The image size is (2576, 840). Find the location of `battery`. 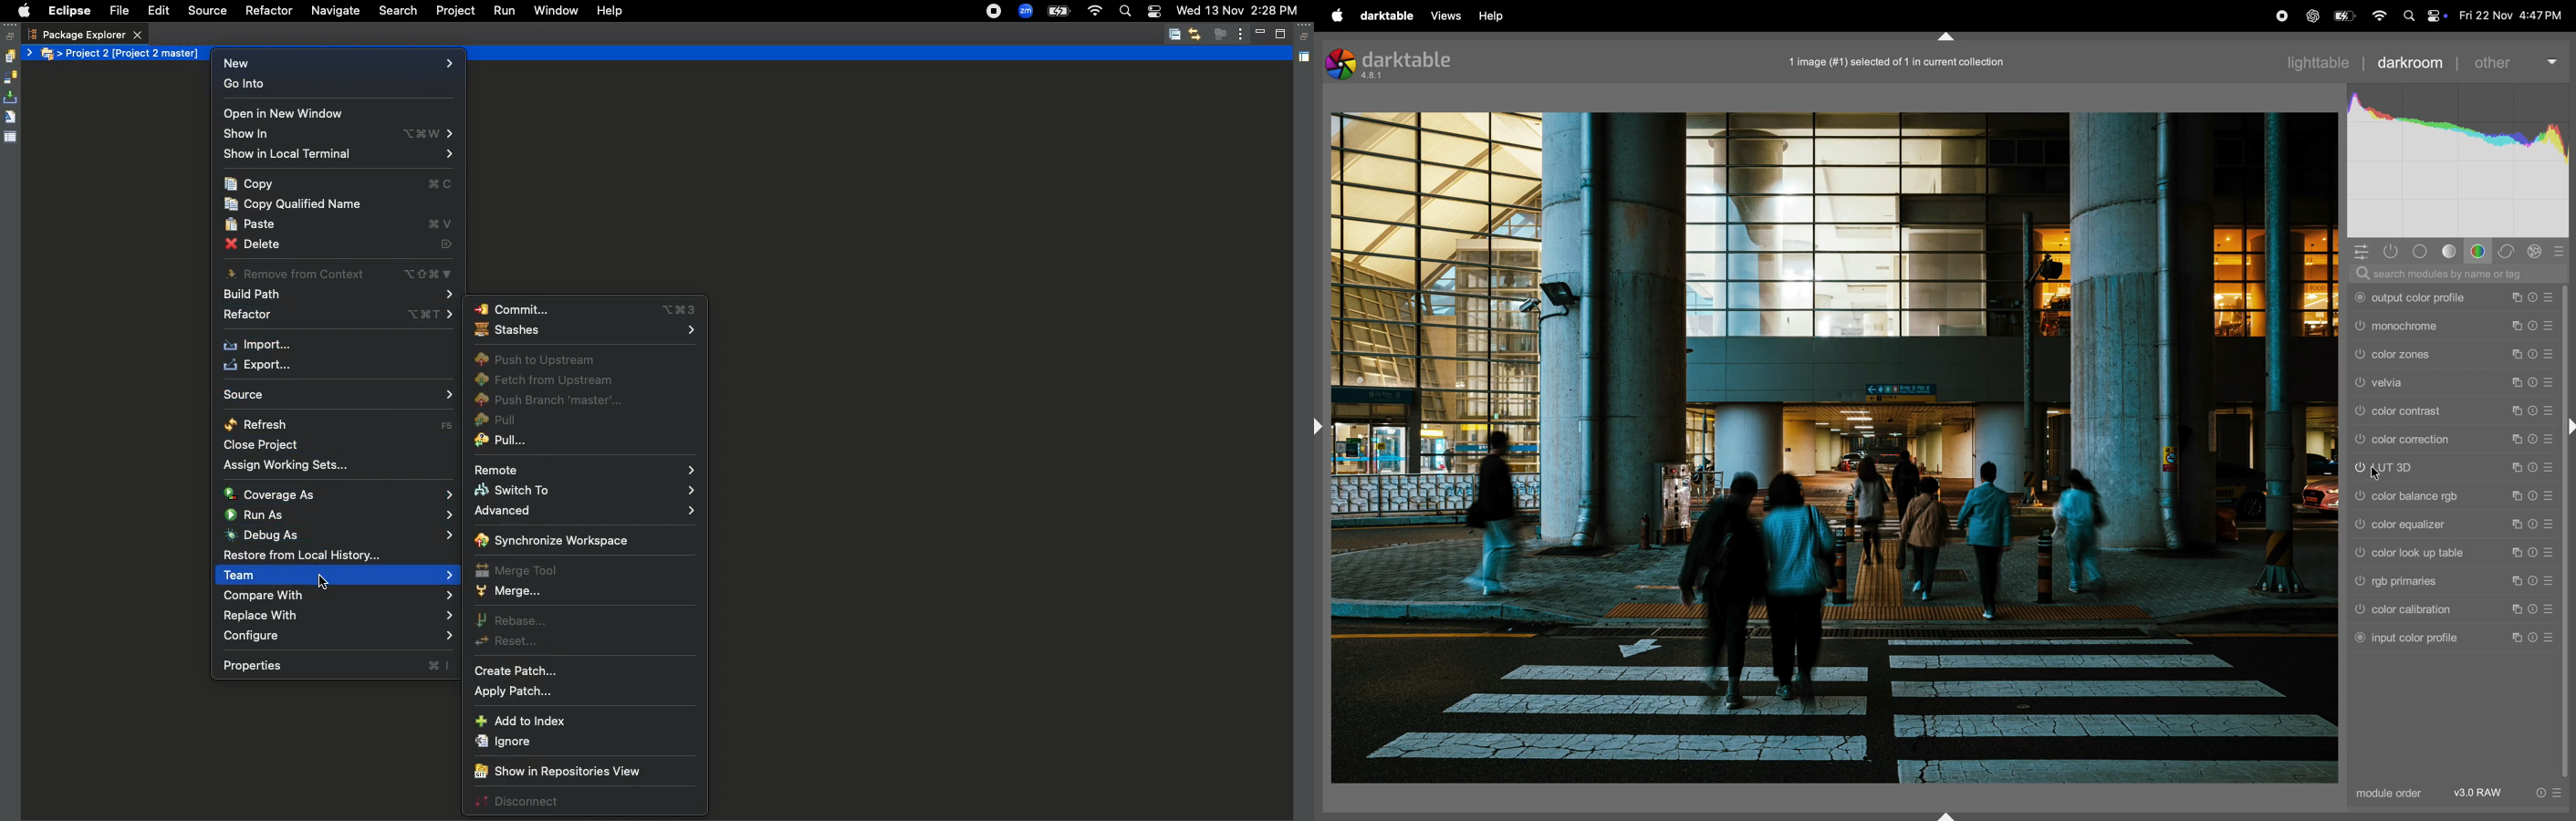

battery is located at coordinates (2342, 18).